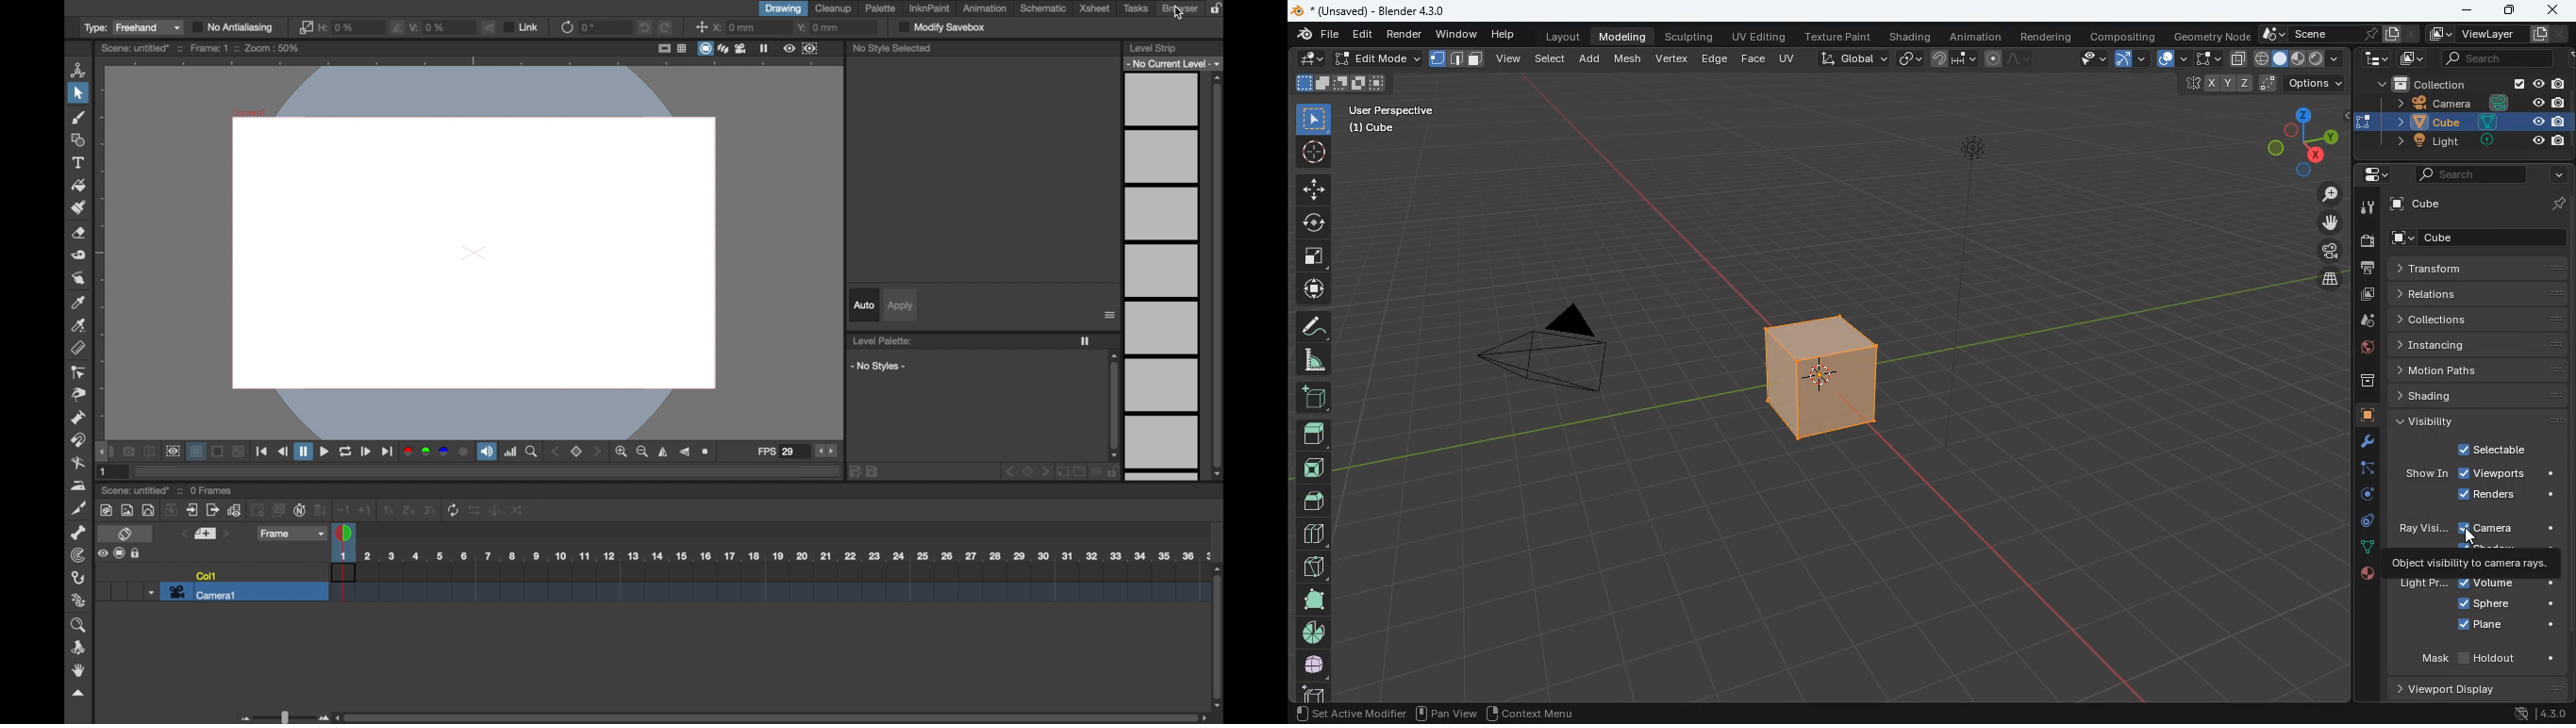 This screenshot has width=2576, height=728. What do you see at coordinates (1503, 35) in the screenshot?
I see `help` at bounding box center [1503, 35].